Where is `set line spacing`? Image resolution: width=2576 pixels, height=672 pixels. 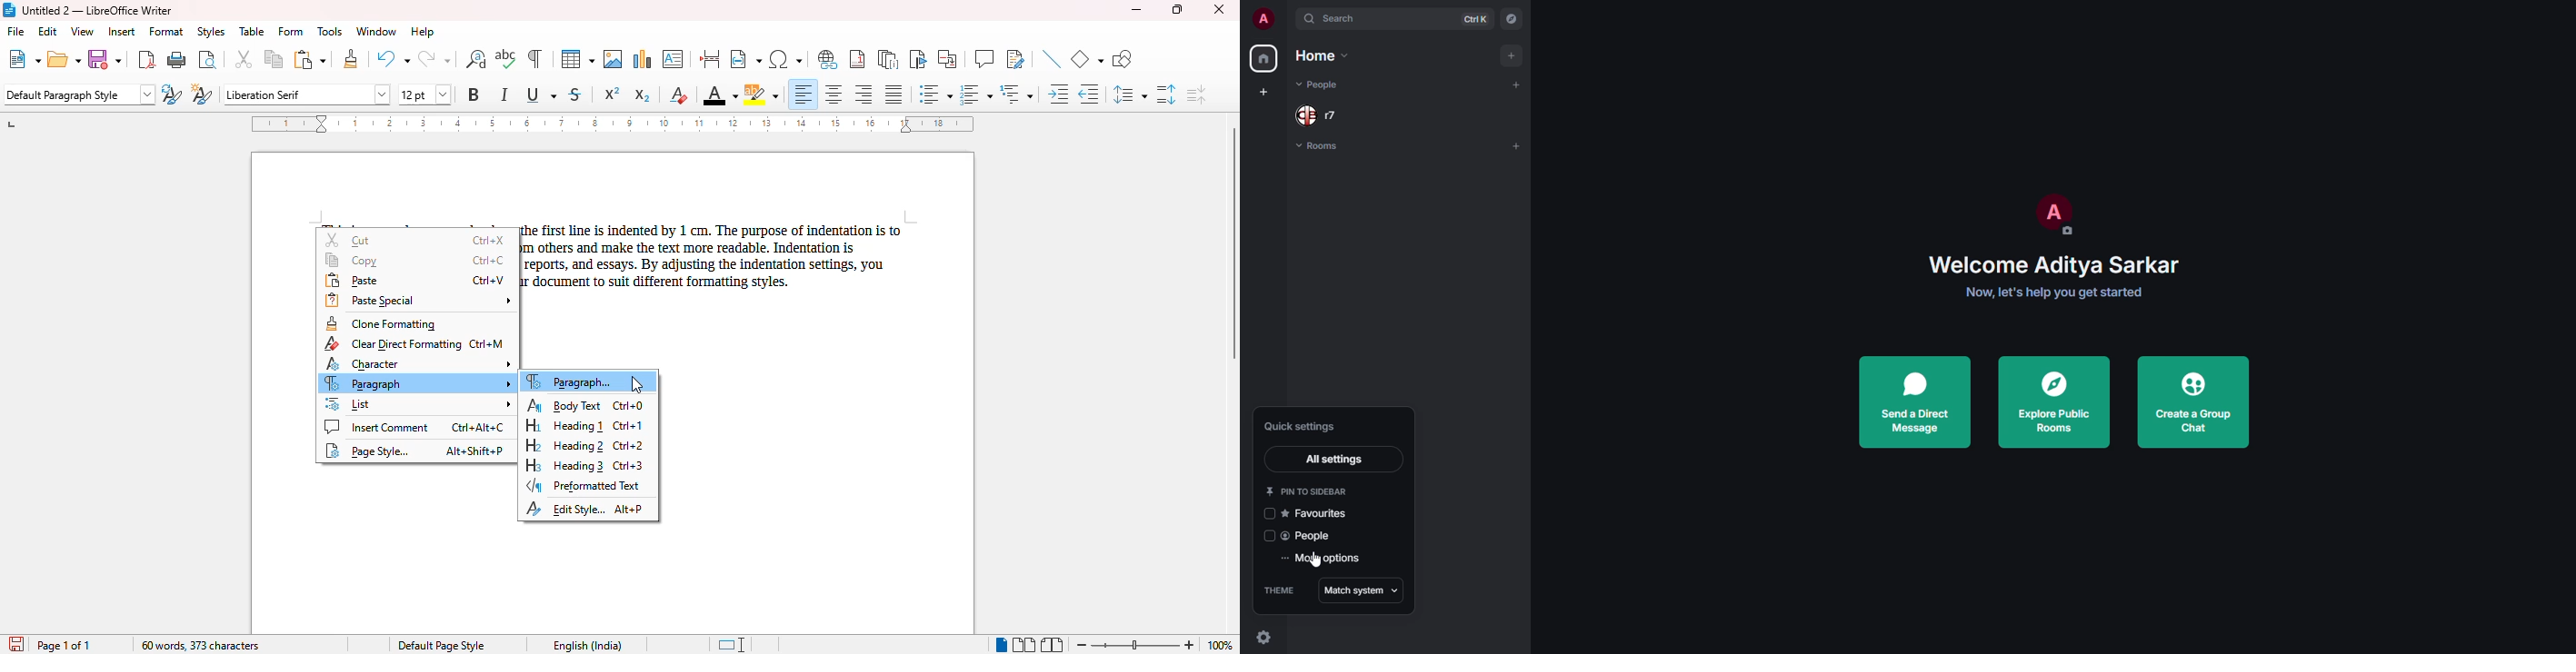 set line spacing is located at coordinates (1130, 94).